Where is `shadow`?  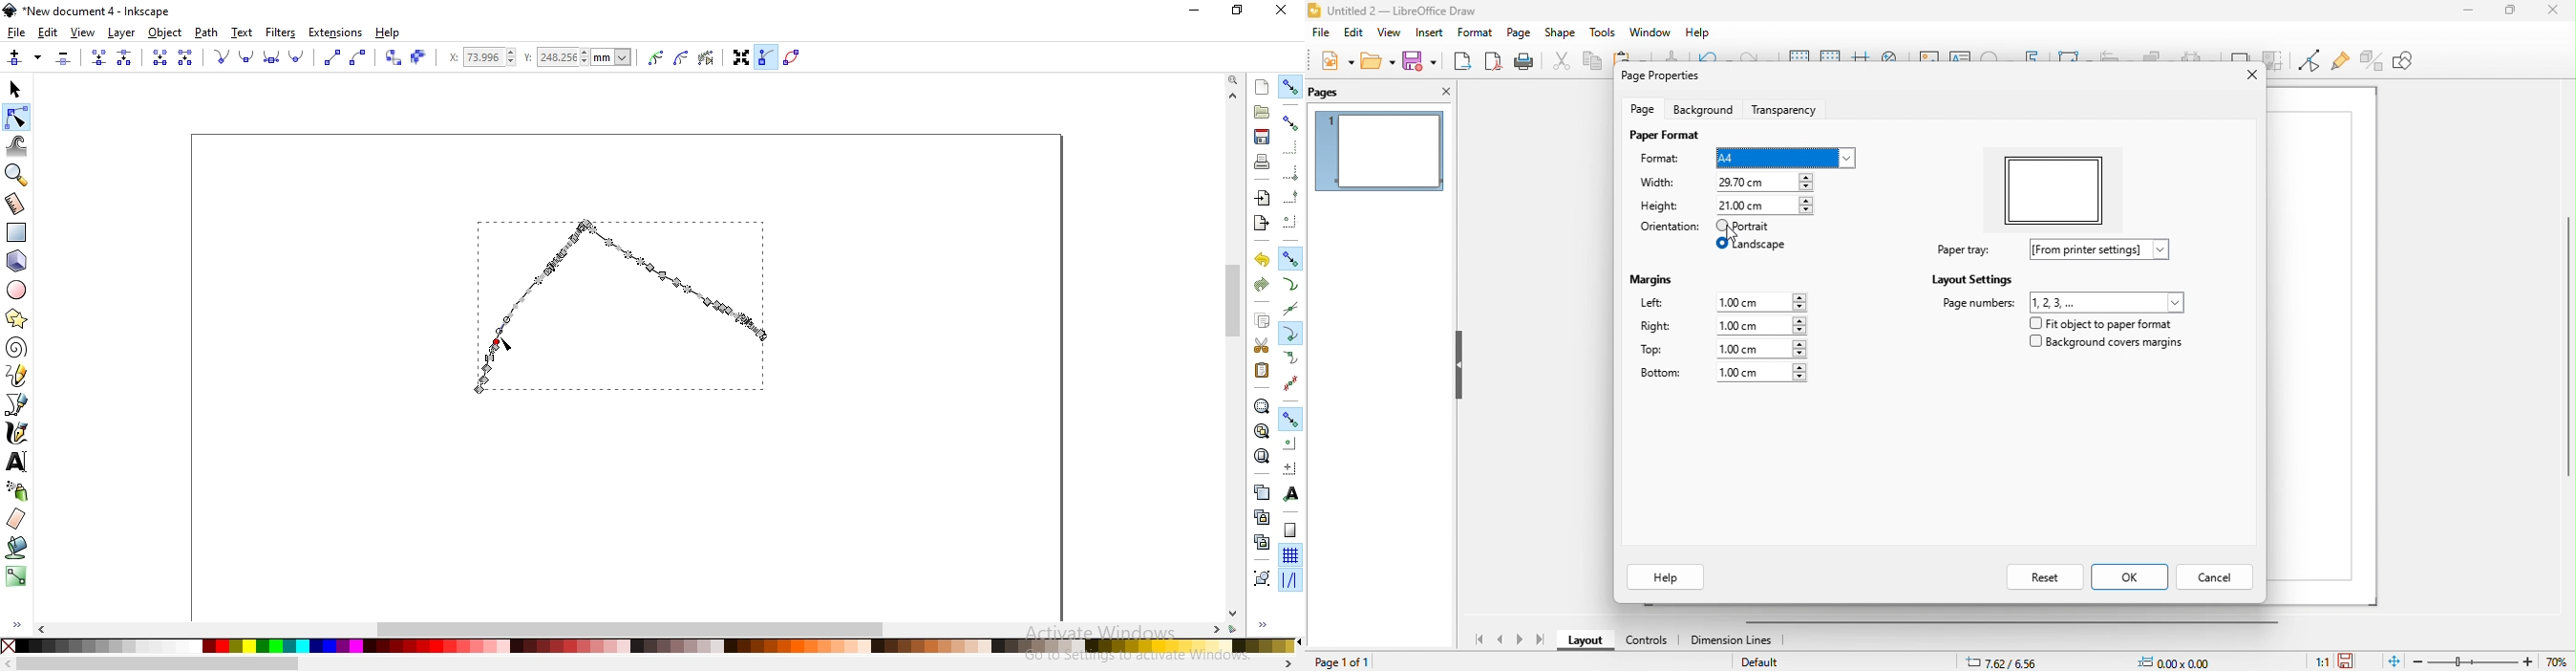
shadow is located at coordinates (2241, 57).